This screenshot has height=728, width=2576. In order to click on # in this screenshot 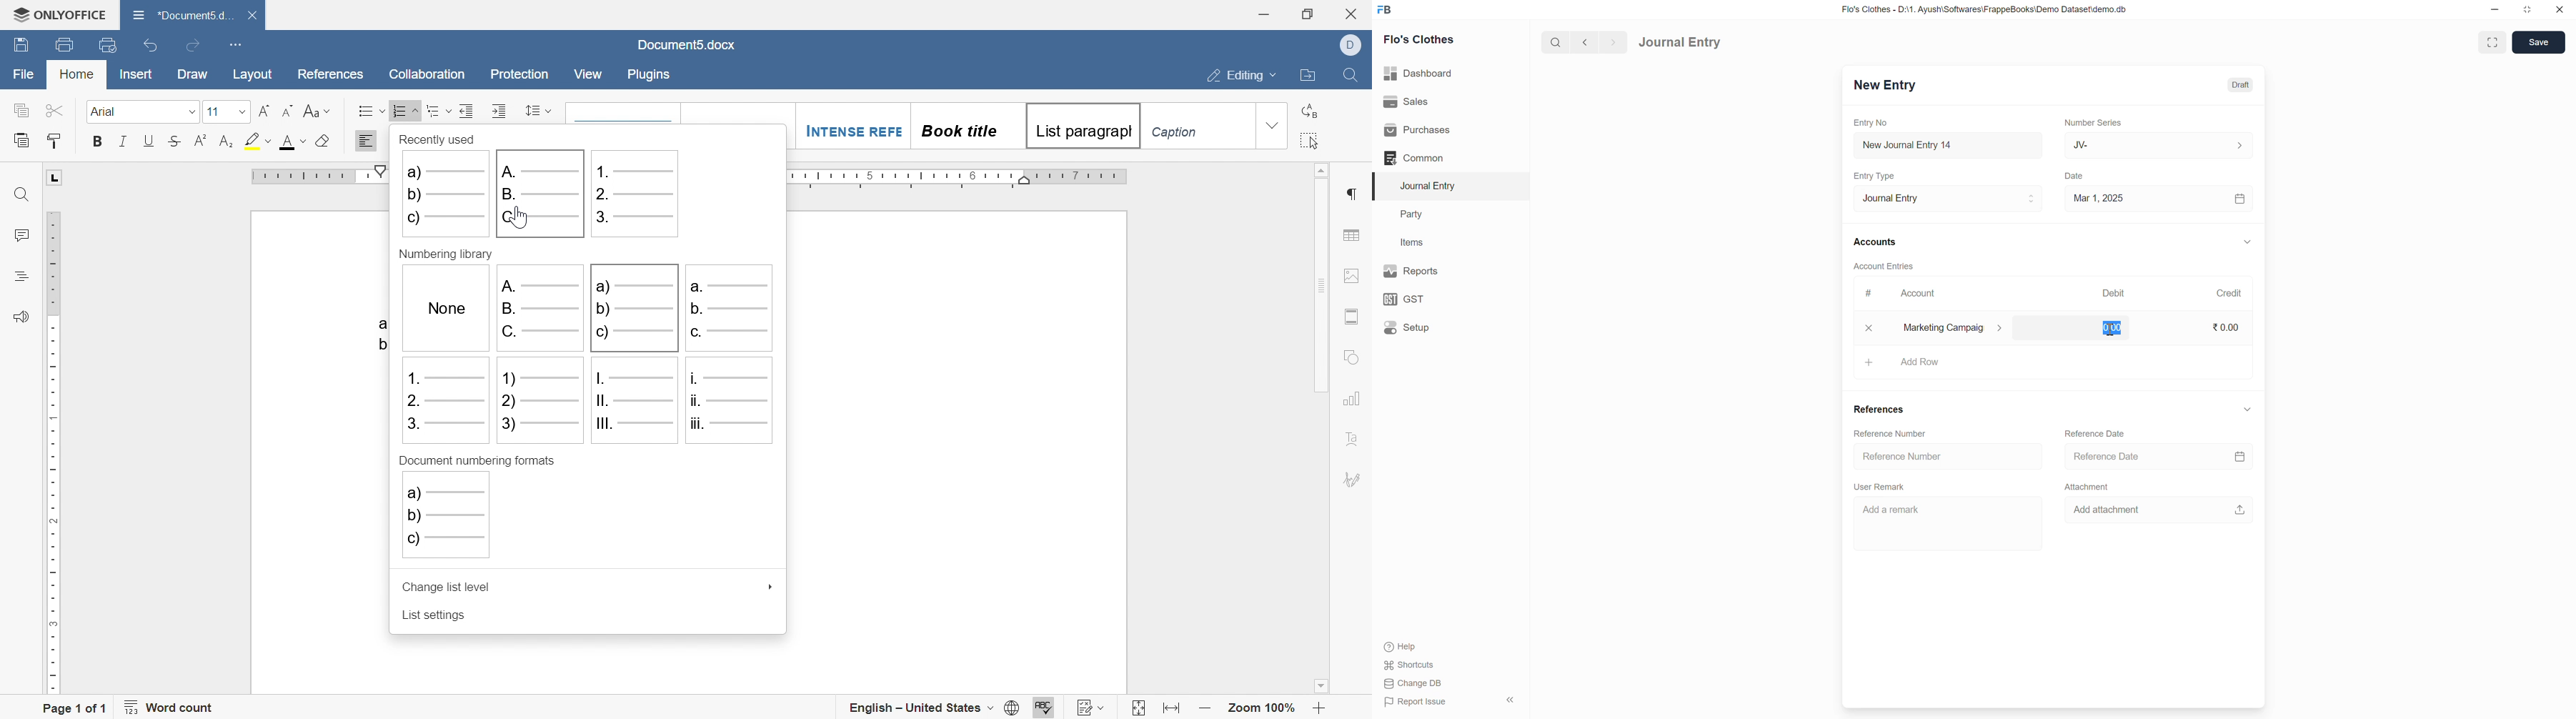, I will do `click(1869, 293)`.